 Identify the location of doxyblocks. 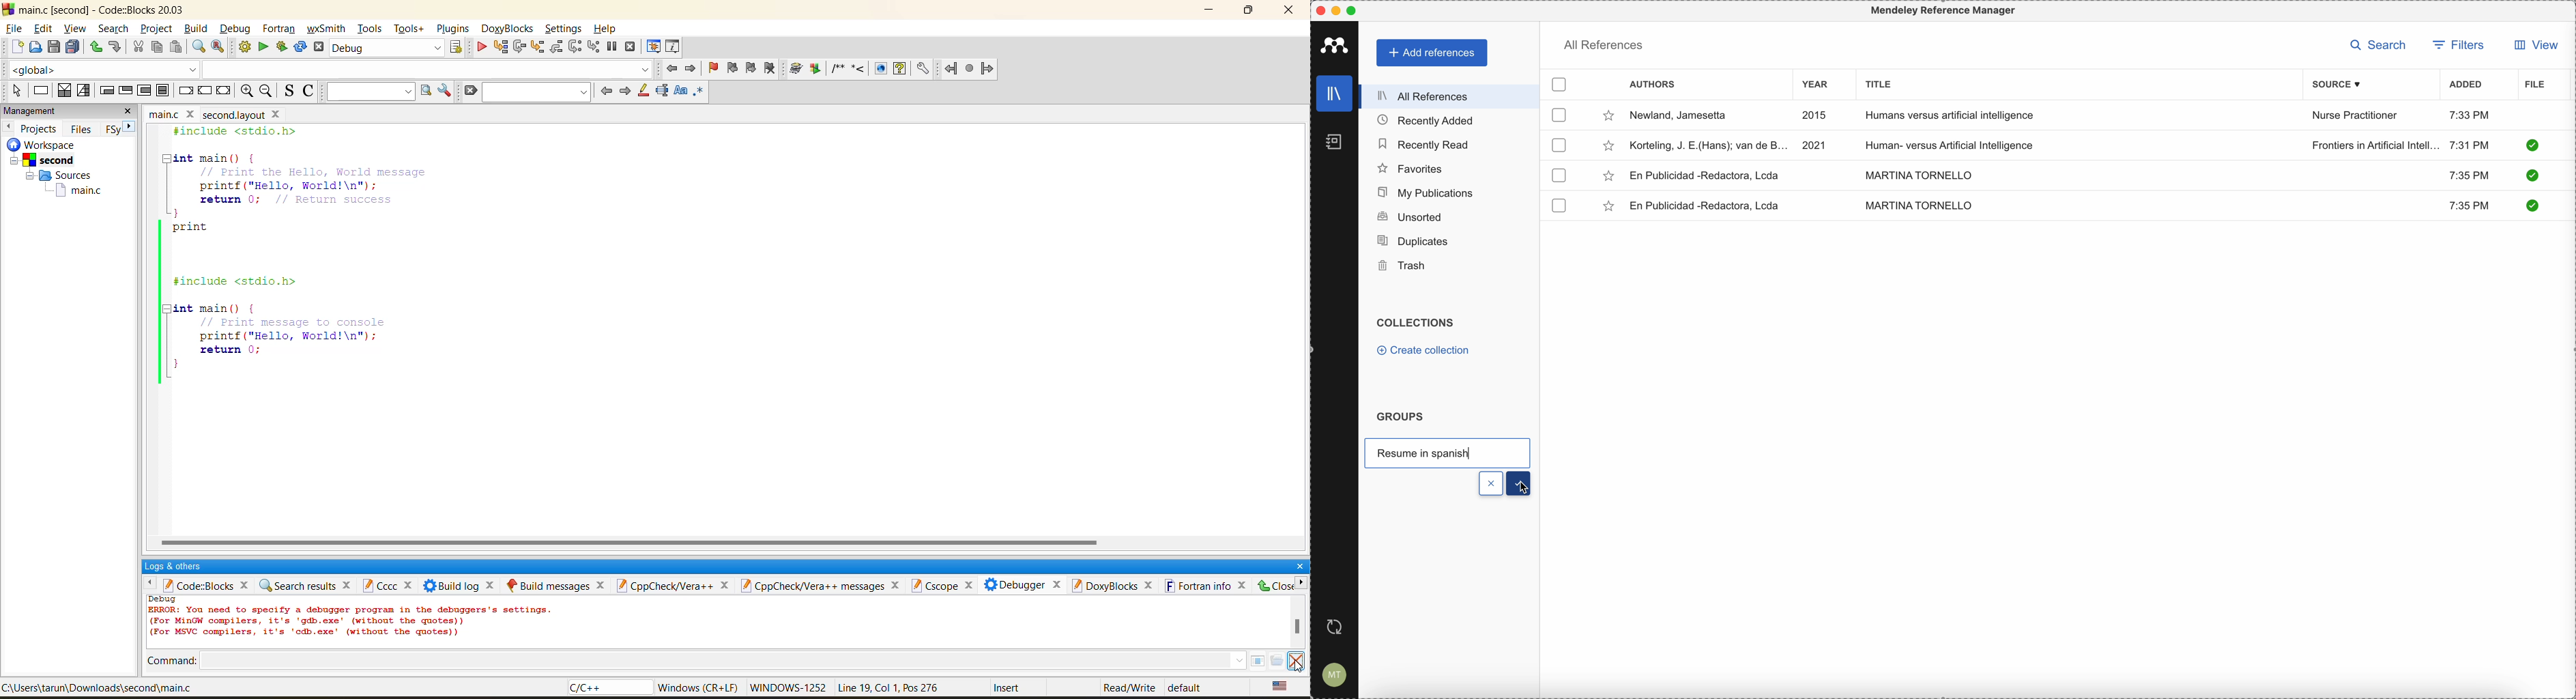
(862, 69).